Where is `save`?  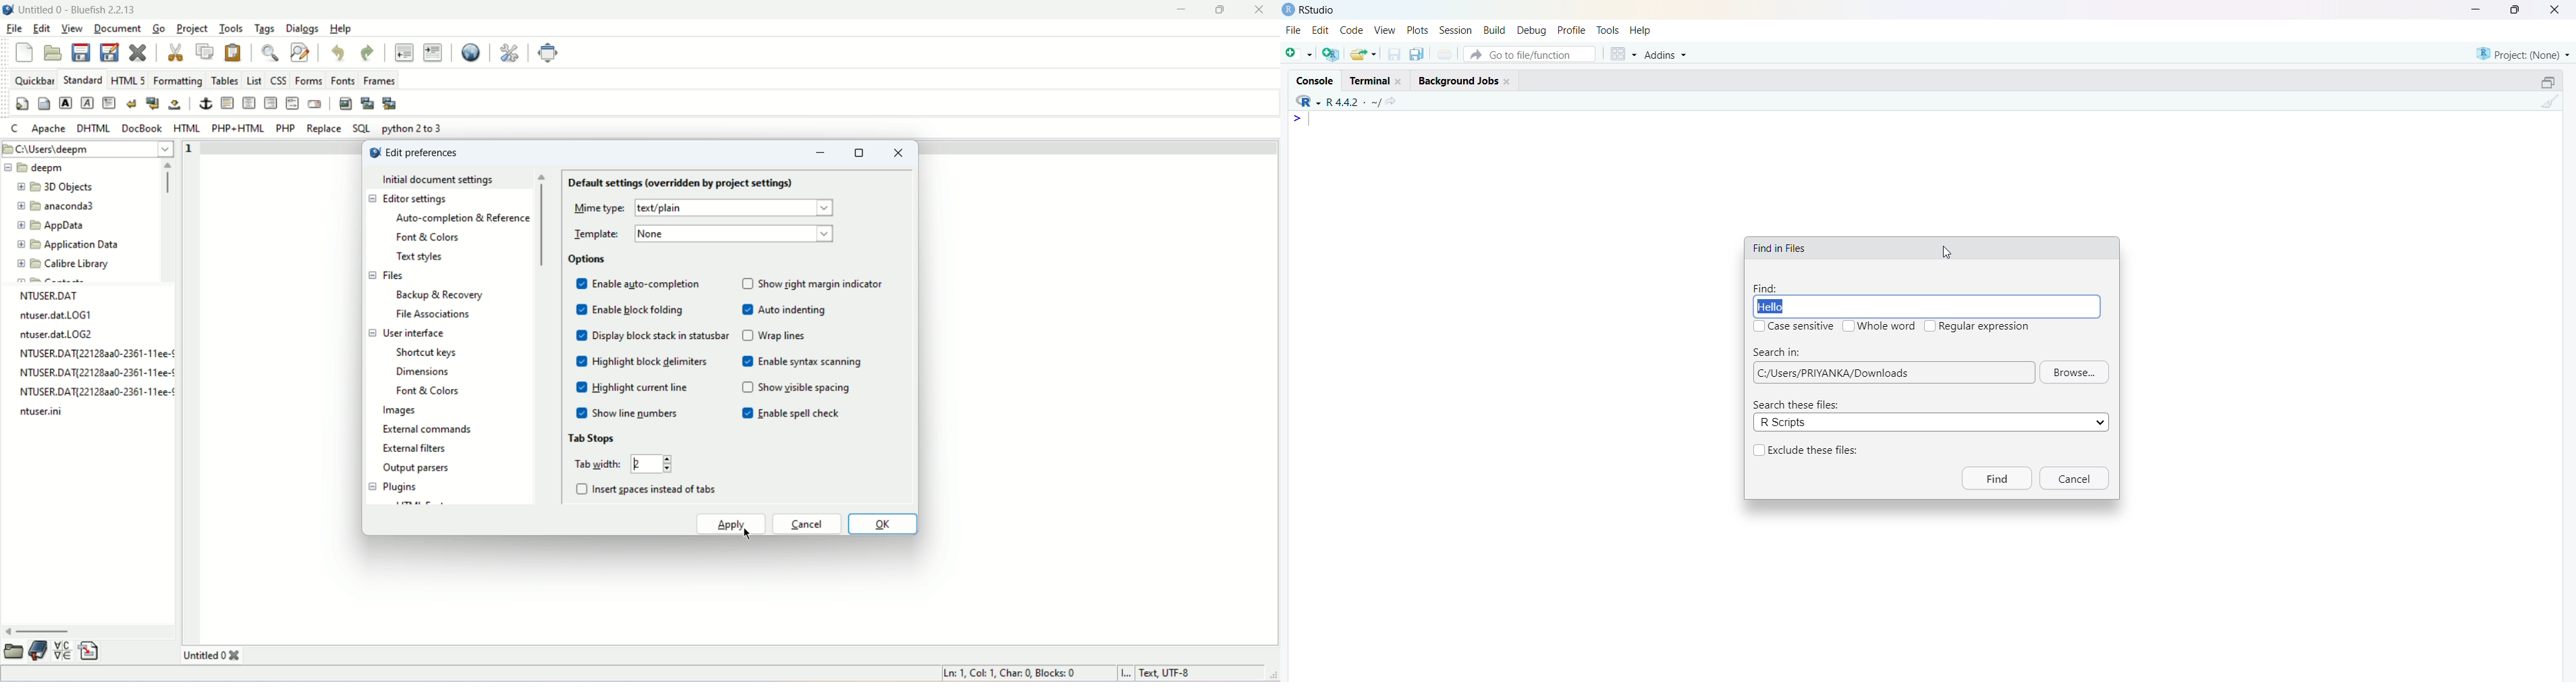
save is located at coordinates (81, 51).